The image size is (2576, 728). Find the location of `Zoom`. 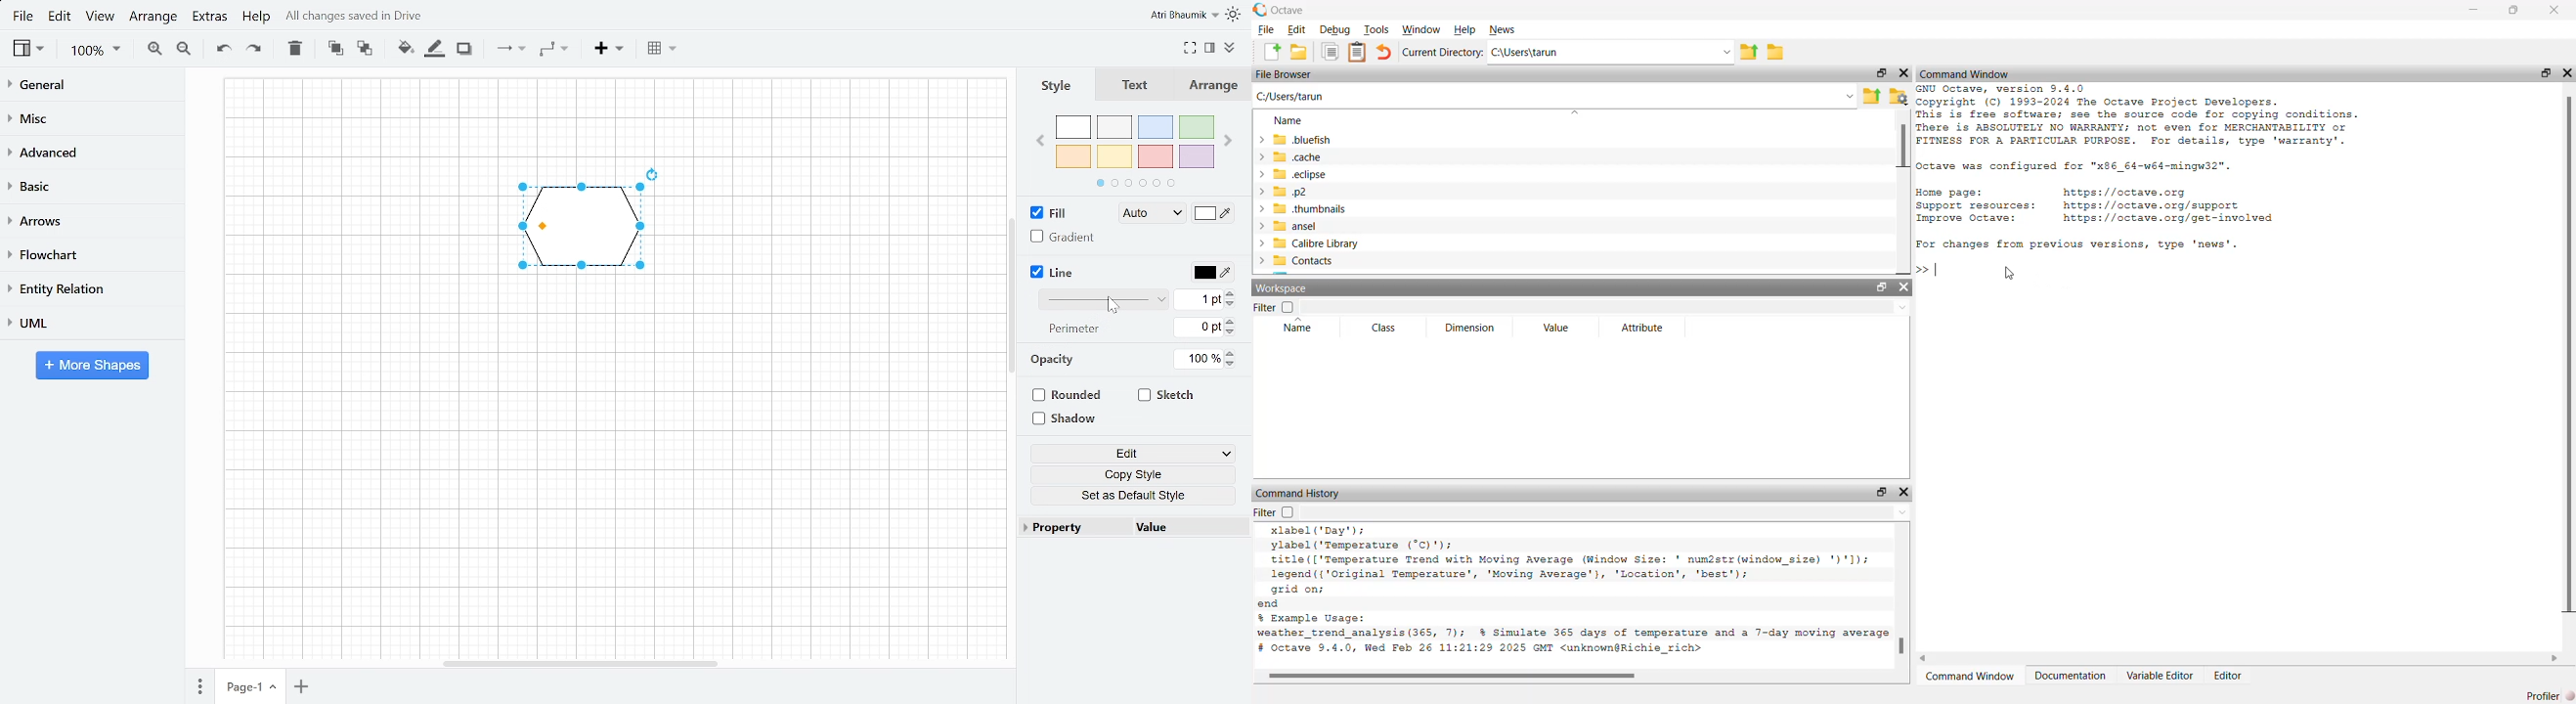

Zoom is located at coordinates (94, 52).